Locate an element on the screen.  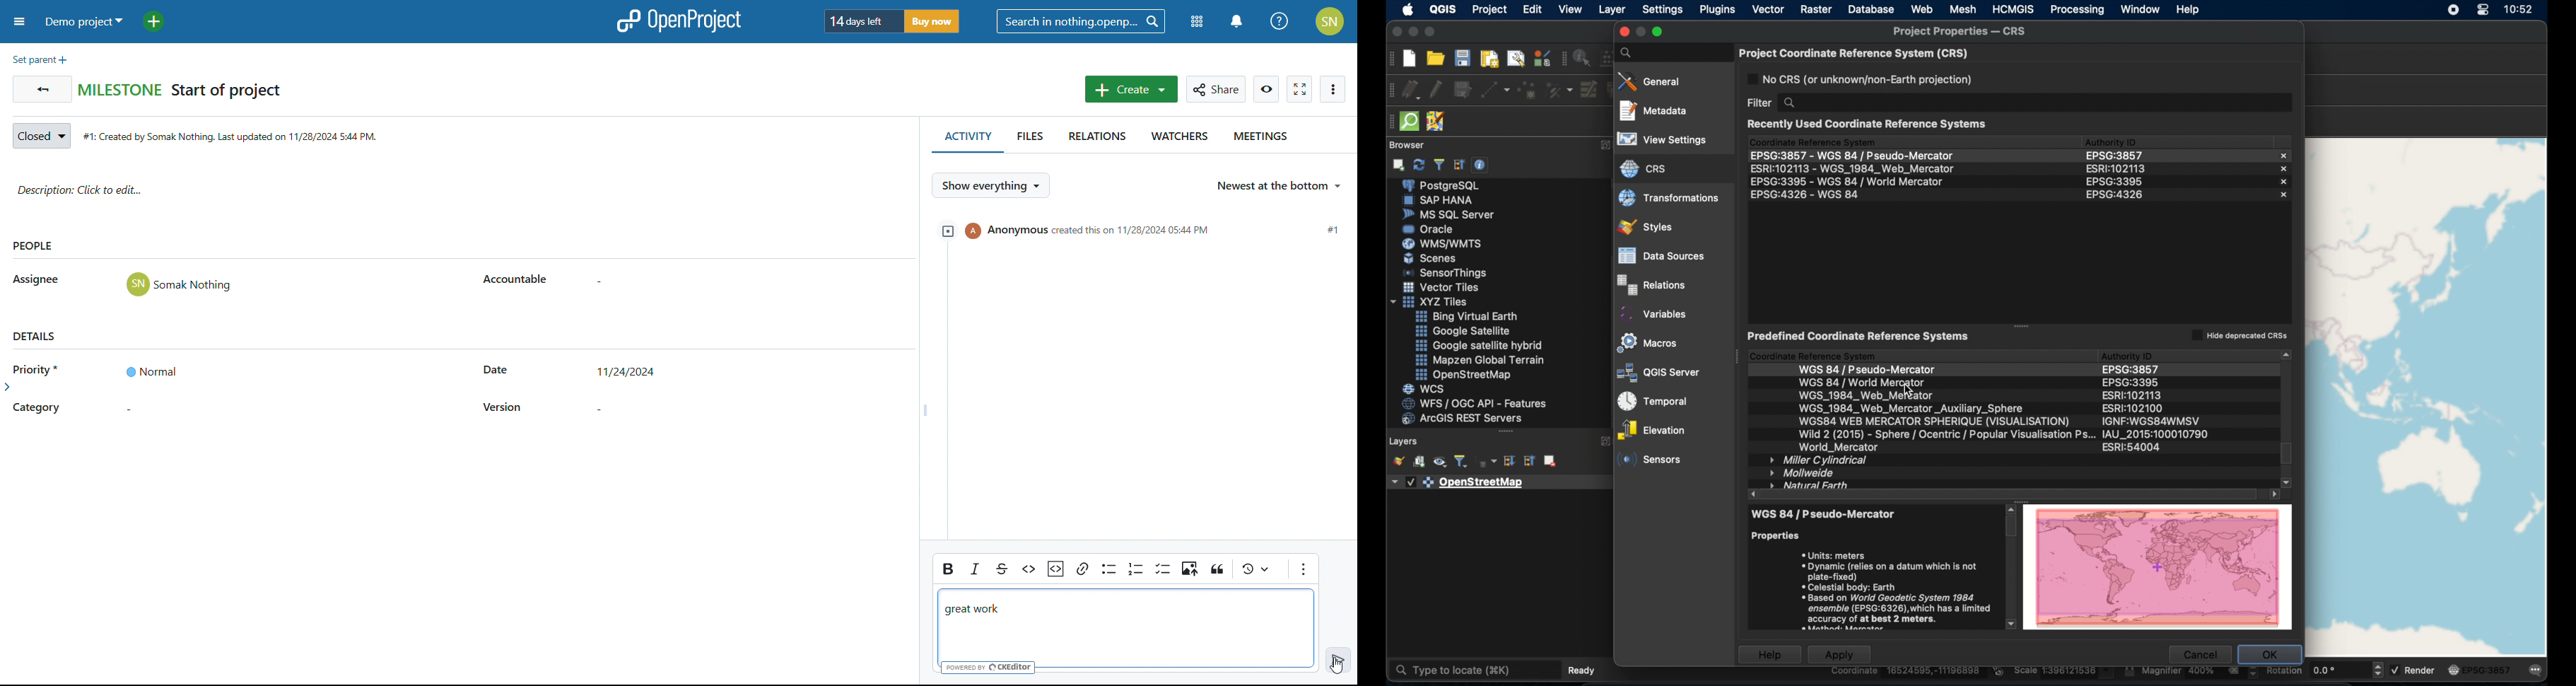
relations is located at coordinates (1092, 140).